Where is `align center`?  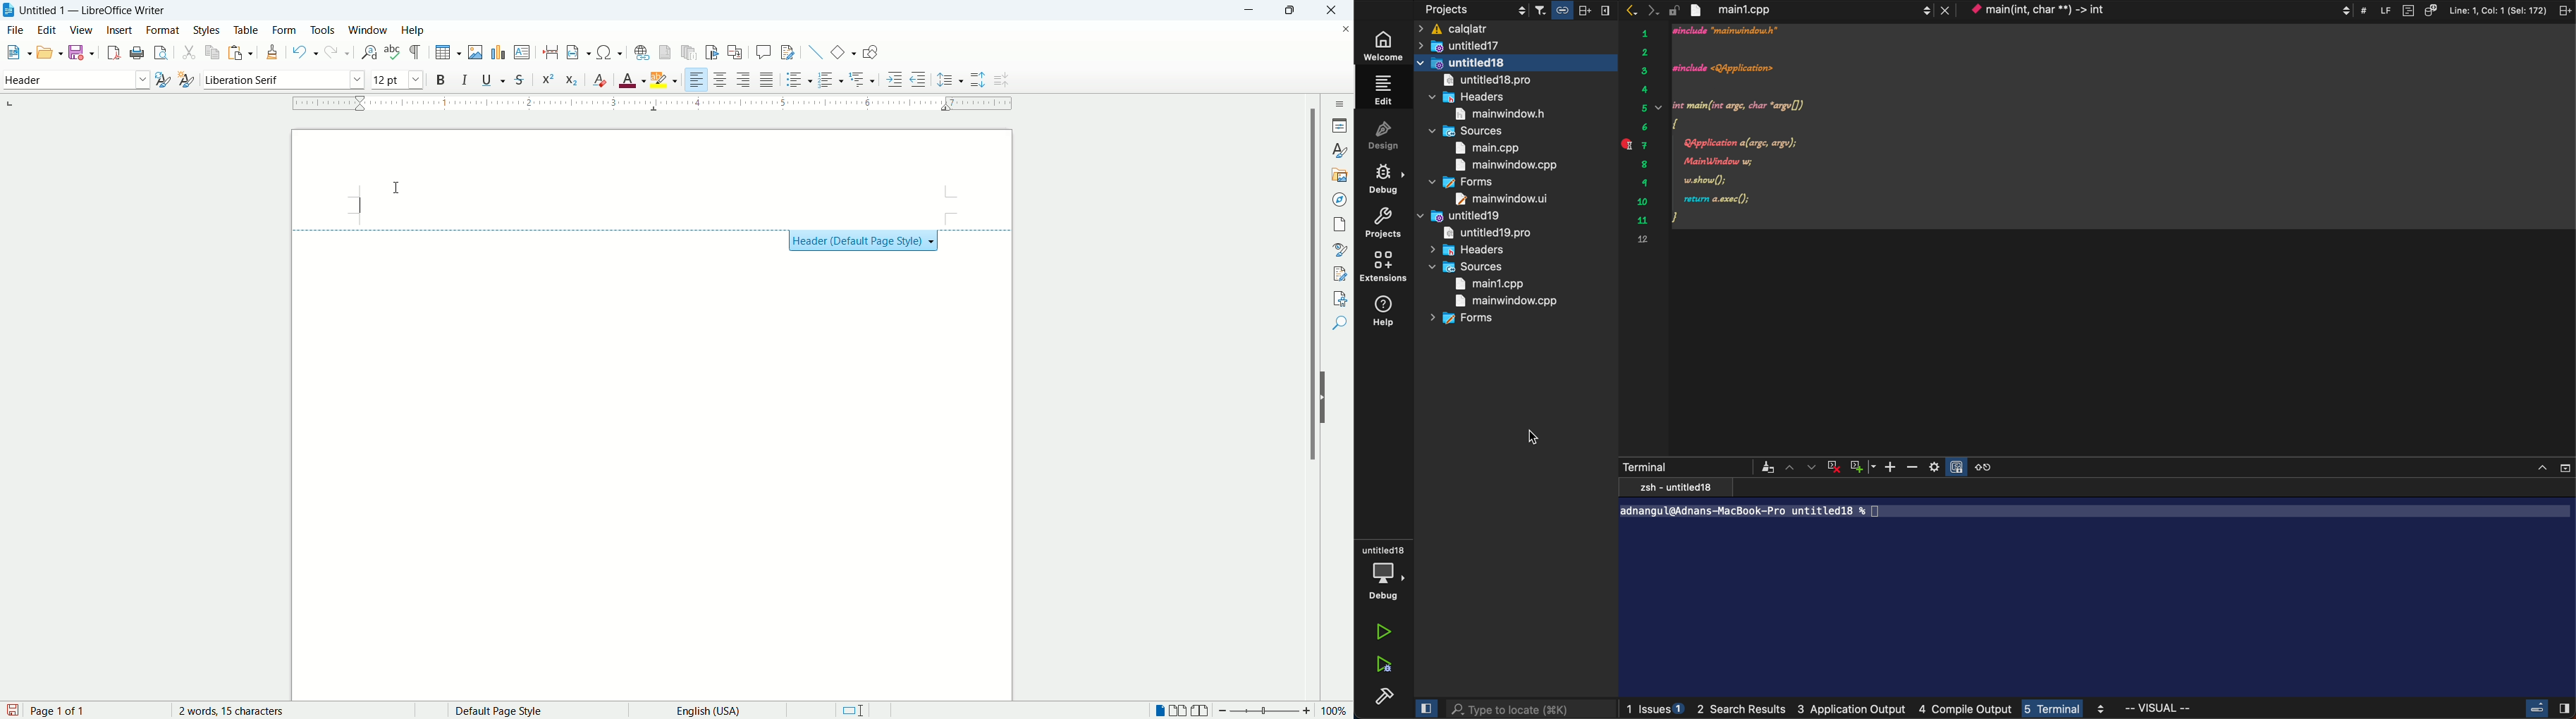
align center is located at coordinates (719, 79).